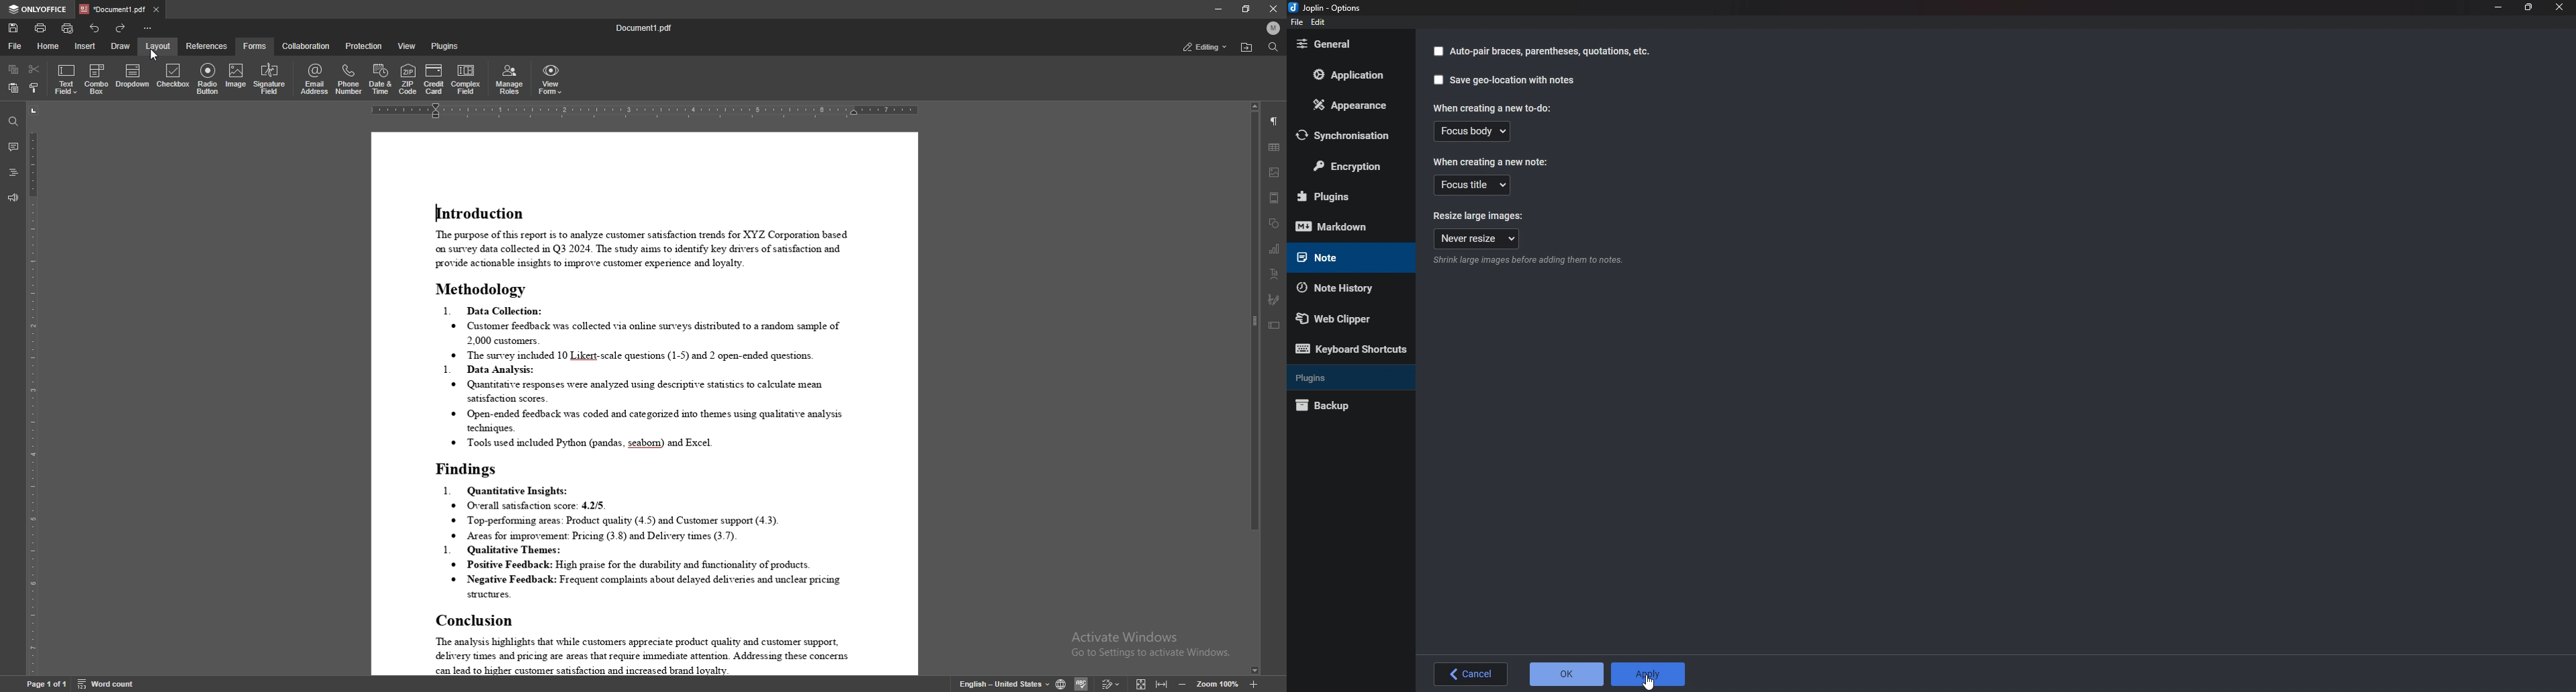  What do you see at coordinates (1345, 197) in the screenshot?
I see `Plugins` at bounding box center [1345, 197].